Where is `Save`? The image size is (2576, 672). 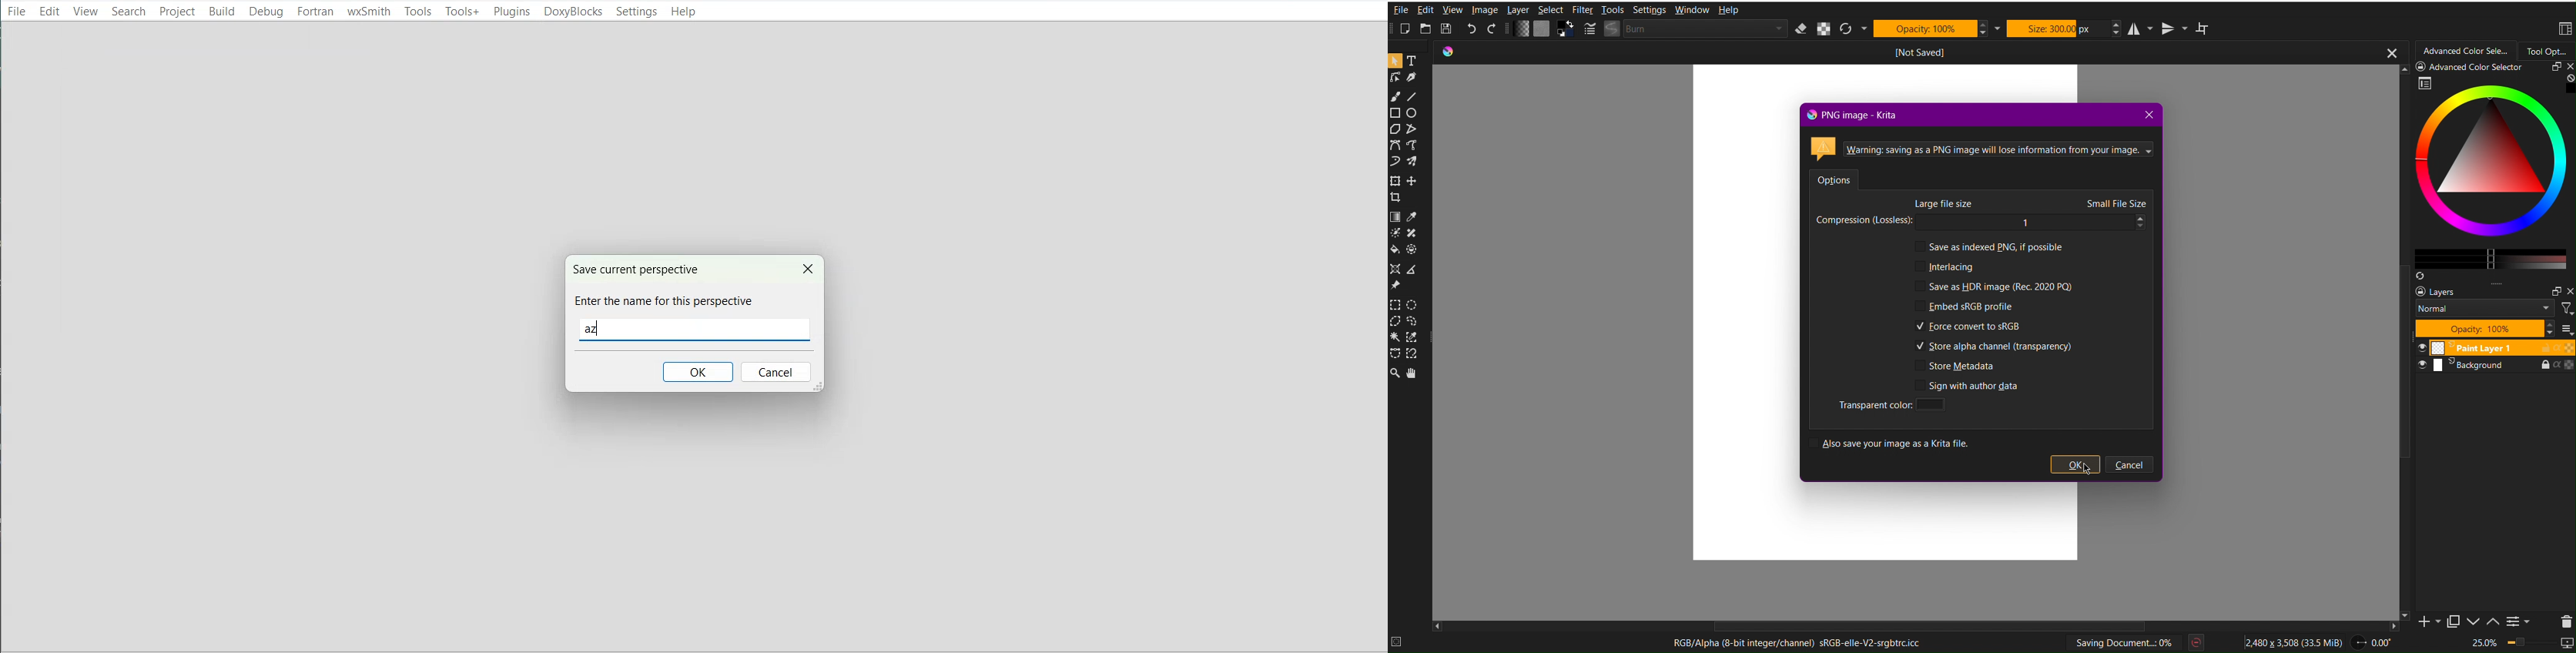 Save is located at coordinates (1449, 29).